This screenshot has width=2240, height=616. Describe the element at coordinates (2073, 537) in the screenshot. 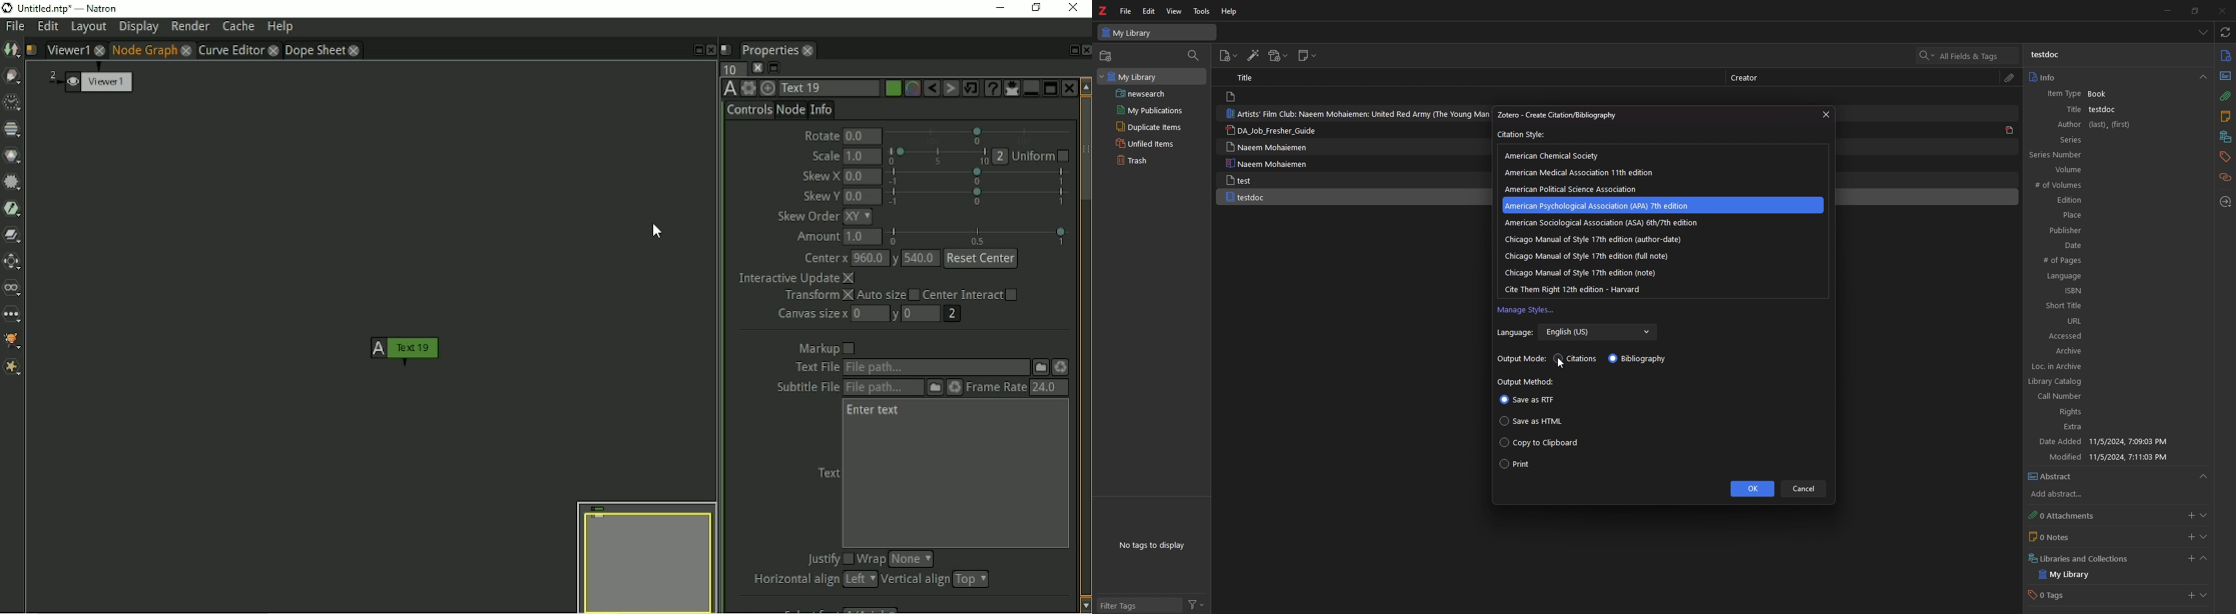

I see `0 Notes` at that location.